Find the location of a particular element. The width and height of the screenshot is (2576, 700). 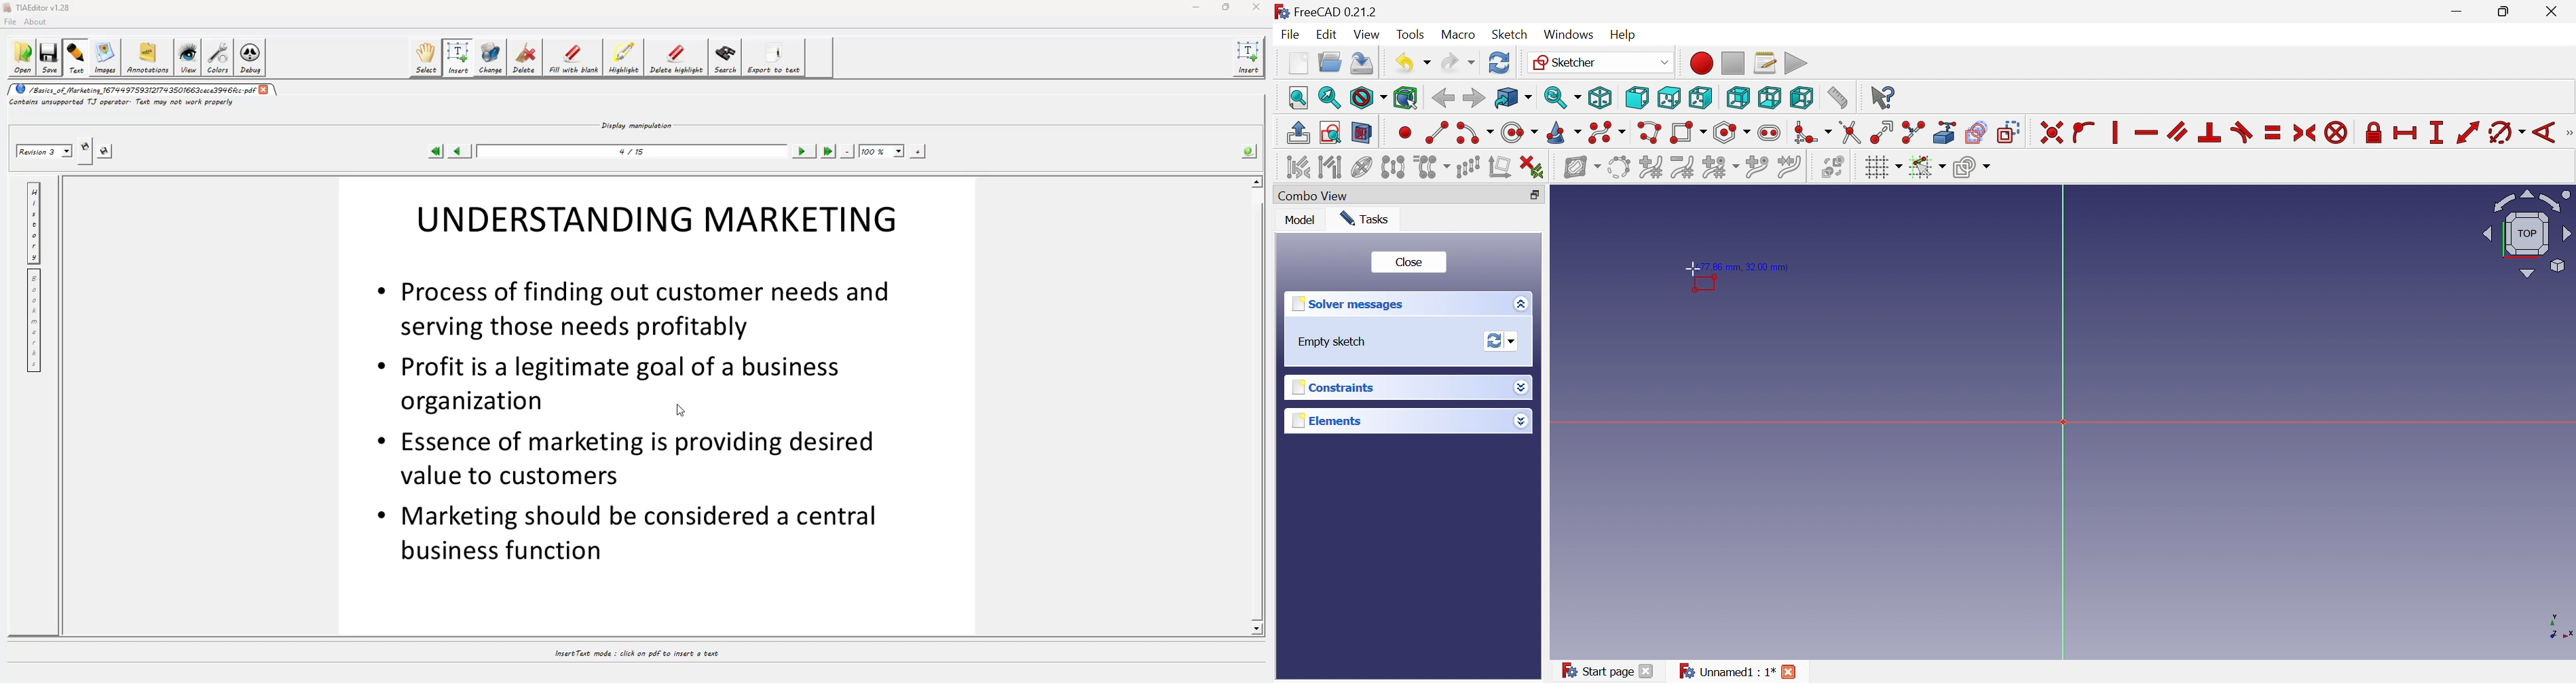

Extend edge is located at coordinates (1881, 132).